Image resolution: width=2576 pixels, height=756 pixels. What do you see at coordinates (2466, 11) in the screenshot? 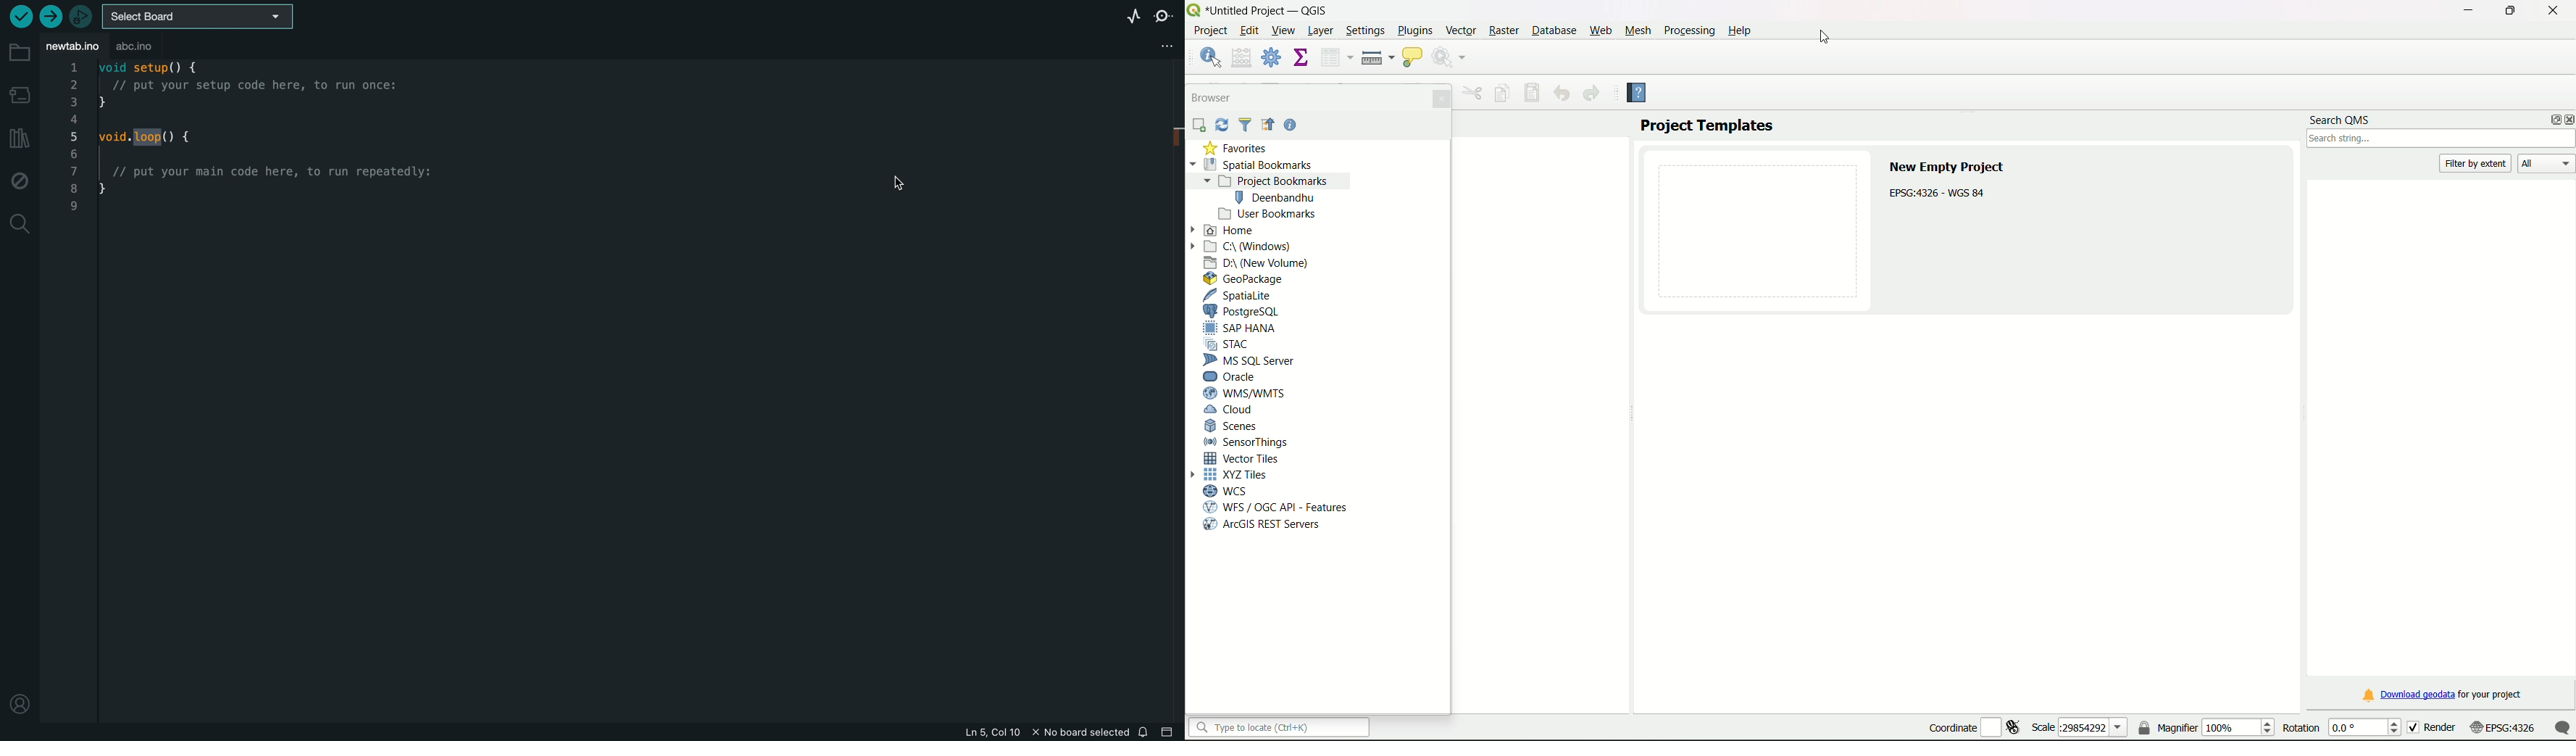
I see `minimize` at bounding box center [2466, 11].